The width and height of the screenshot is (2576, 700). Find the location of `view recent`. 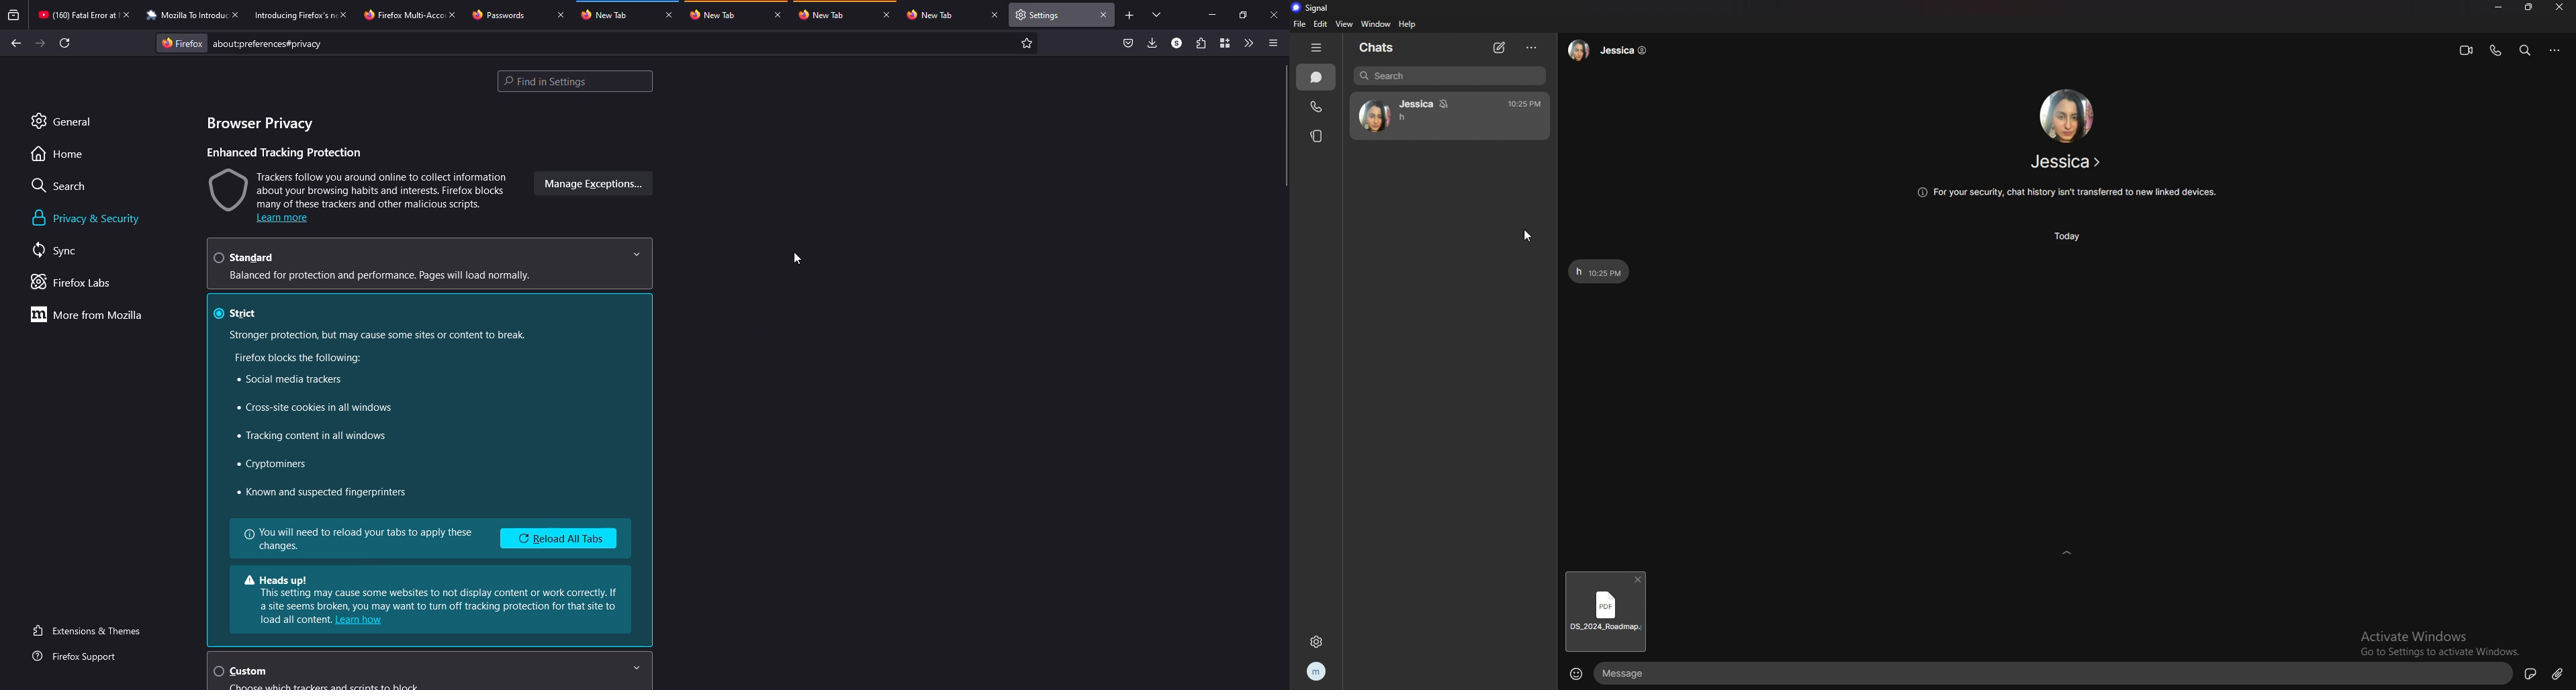

view recent is located at coordinates (15, 15).